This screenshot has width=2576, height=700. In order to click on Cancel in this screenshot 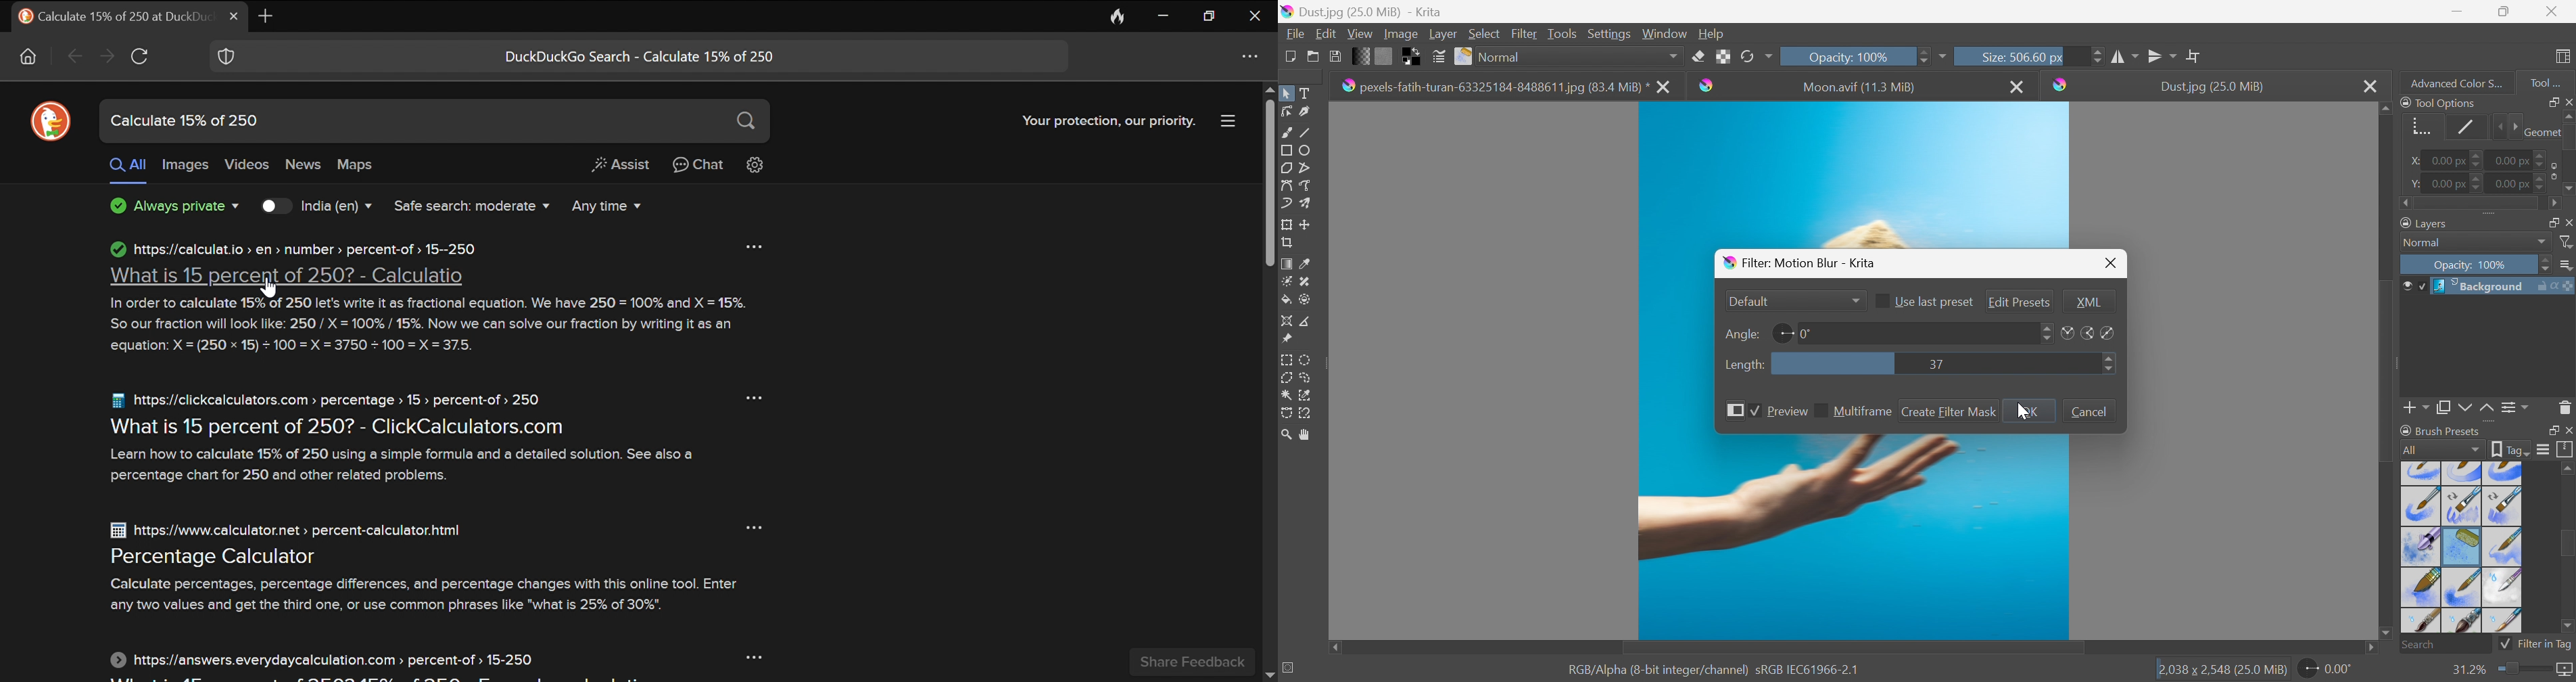, I will do `click(2089, 411)`.